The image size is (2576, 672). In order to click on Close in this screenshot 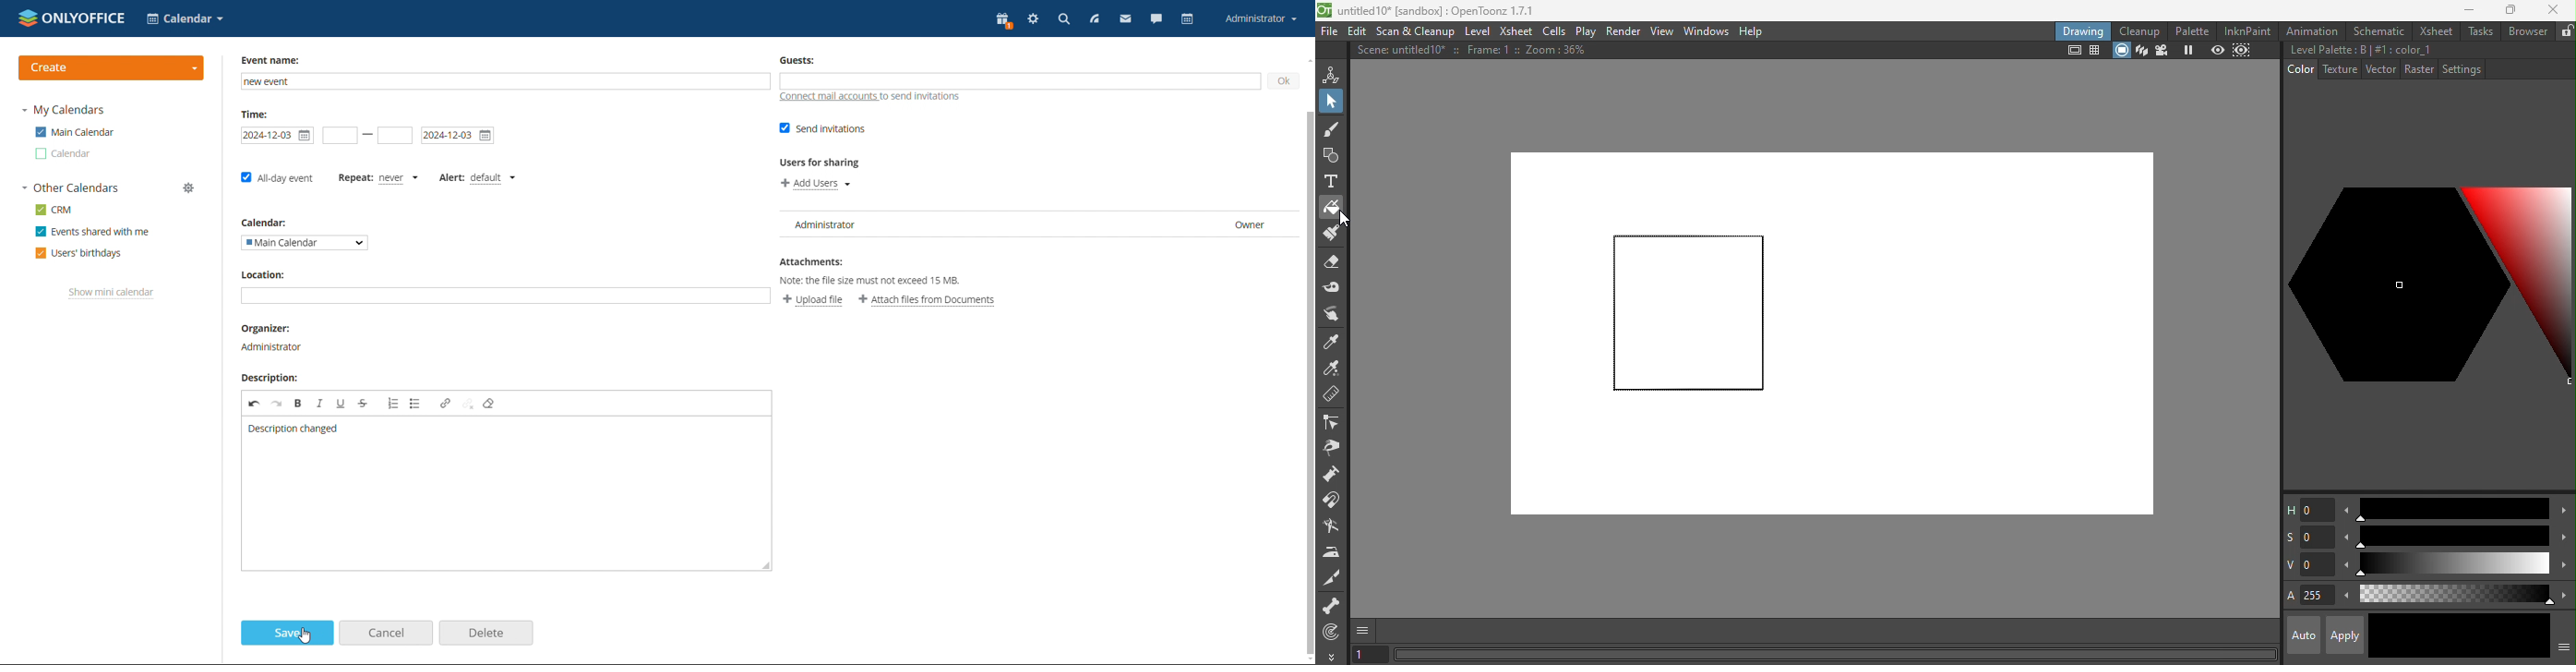, I will do `click(2554, 9)`.